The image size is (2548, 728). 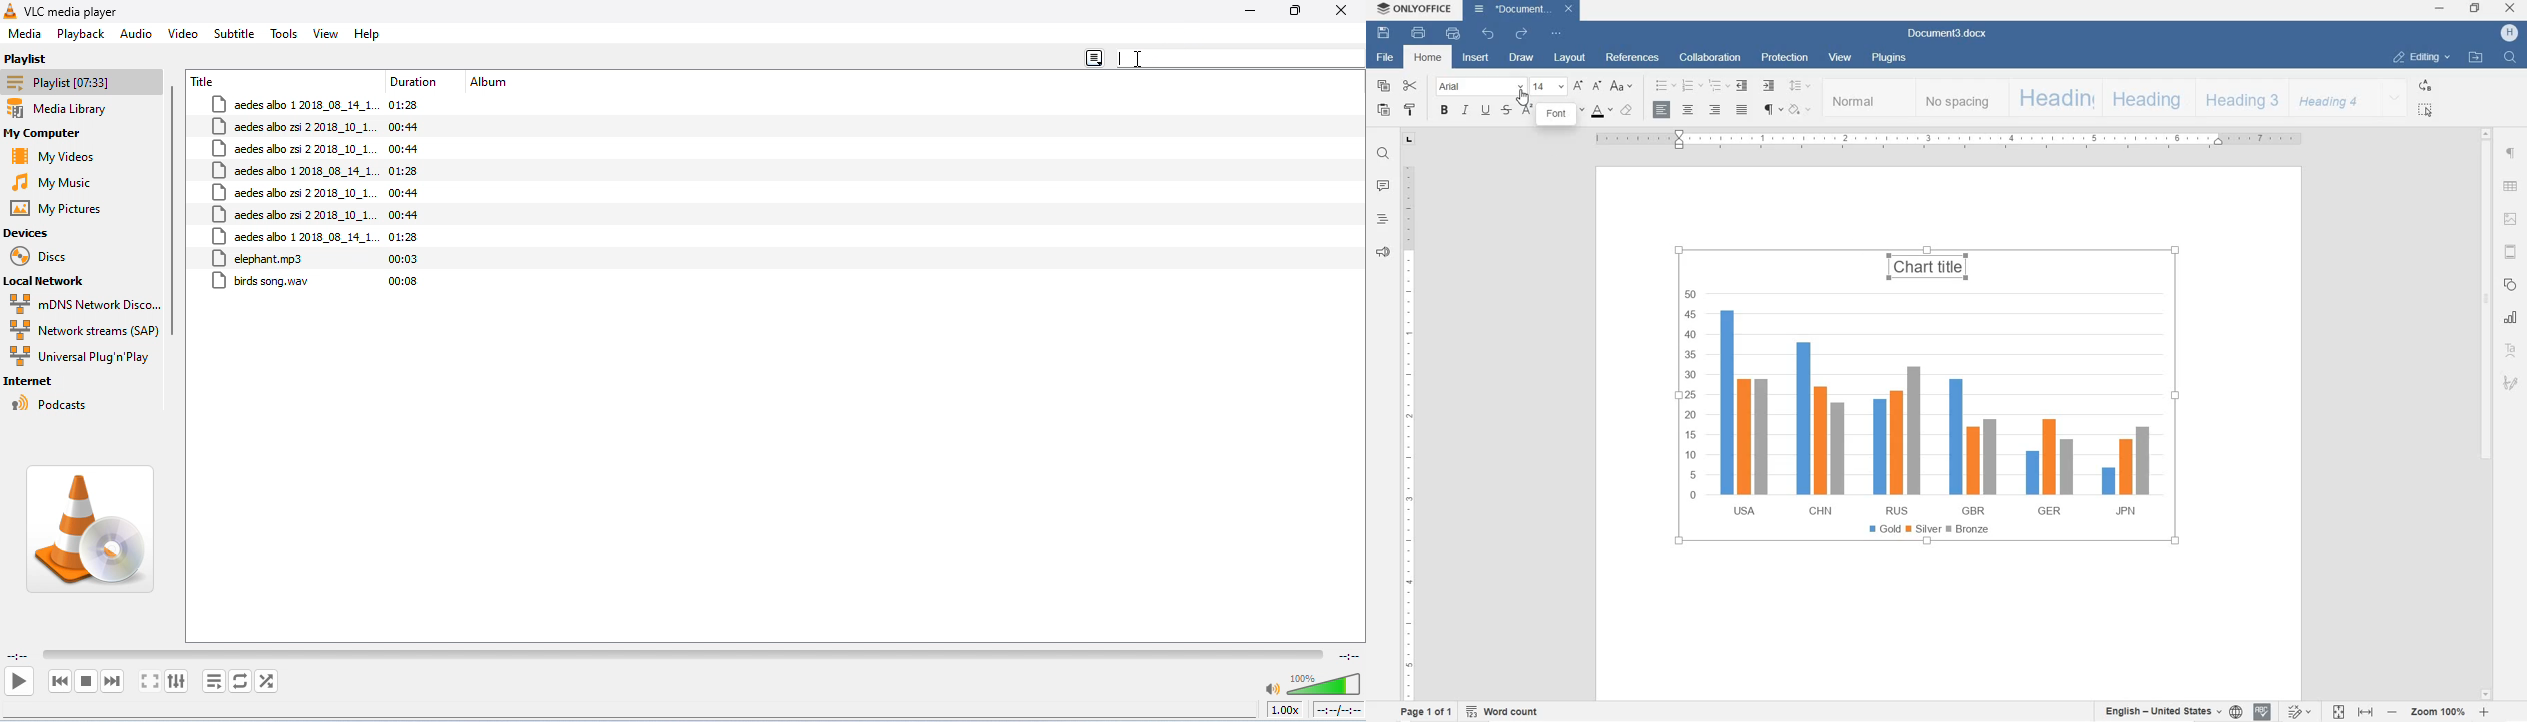 What do you see at coordinates (1570, 57) in the screenshot?
I see `LAYOUT` at bounding box center [1570, 57].